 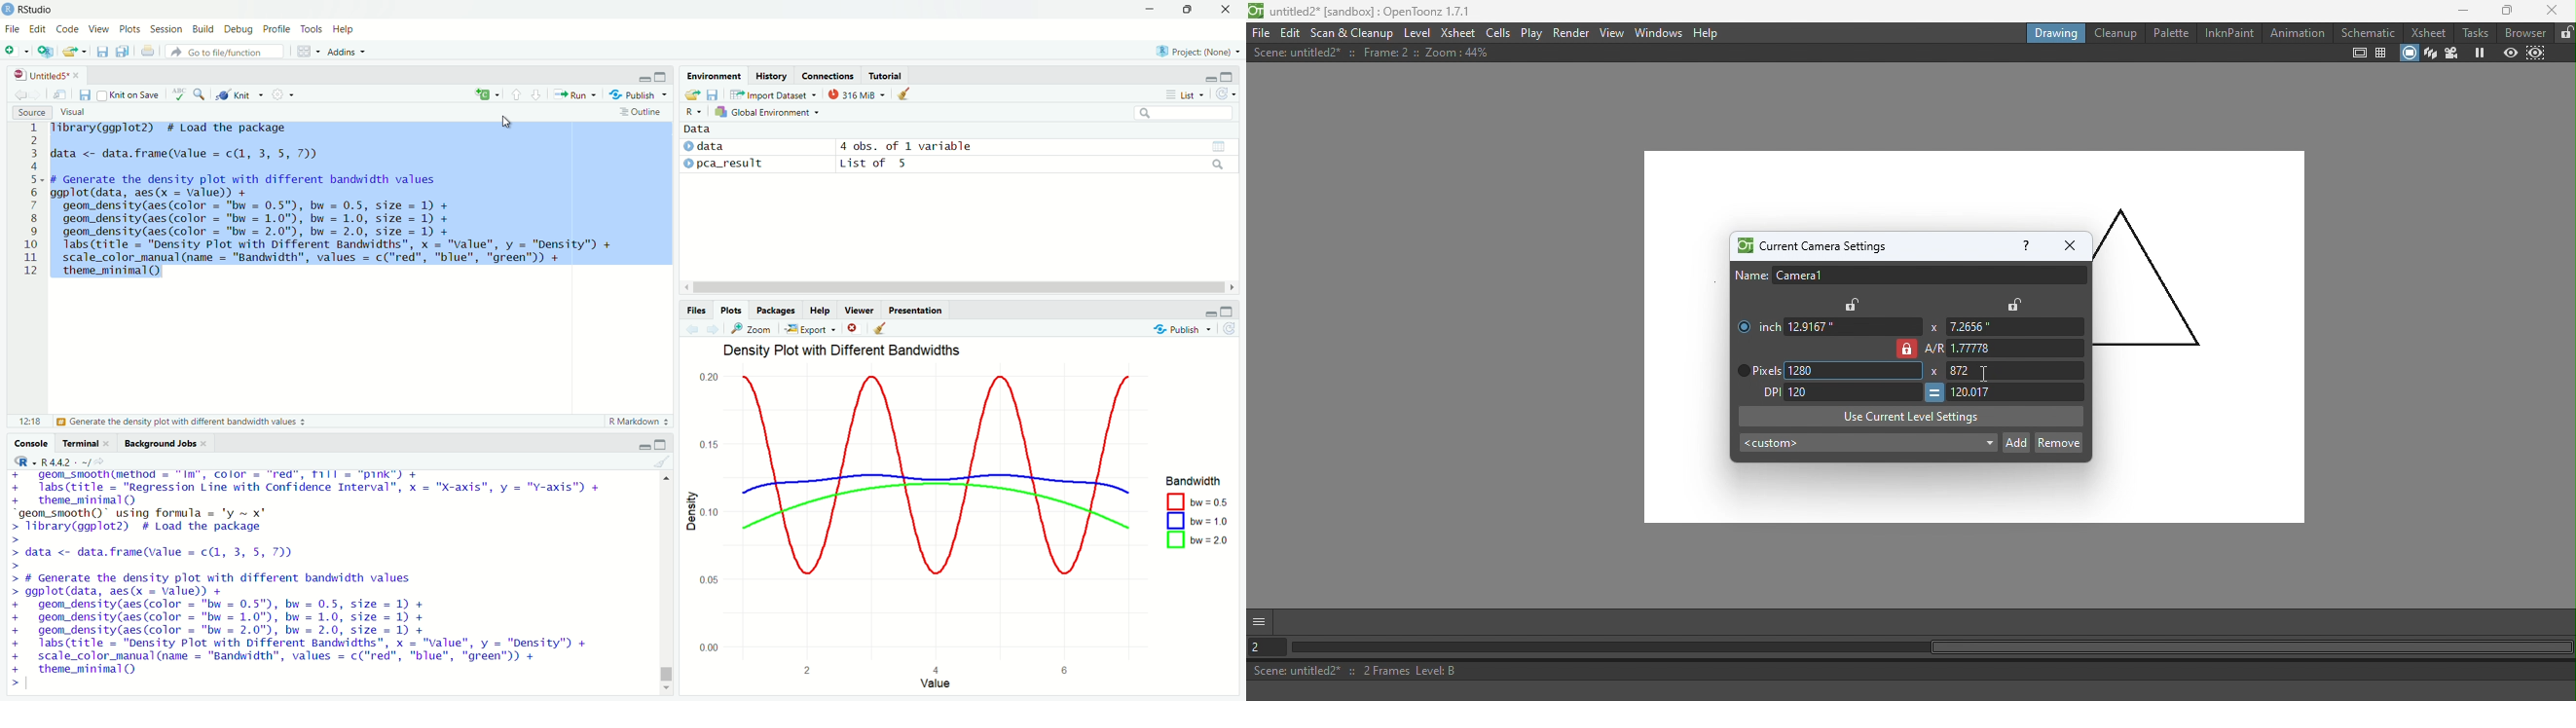 What do you see at coordinates (643, 76) in the screenshot?
I see `minimize` at bounding box center [643, 76].